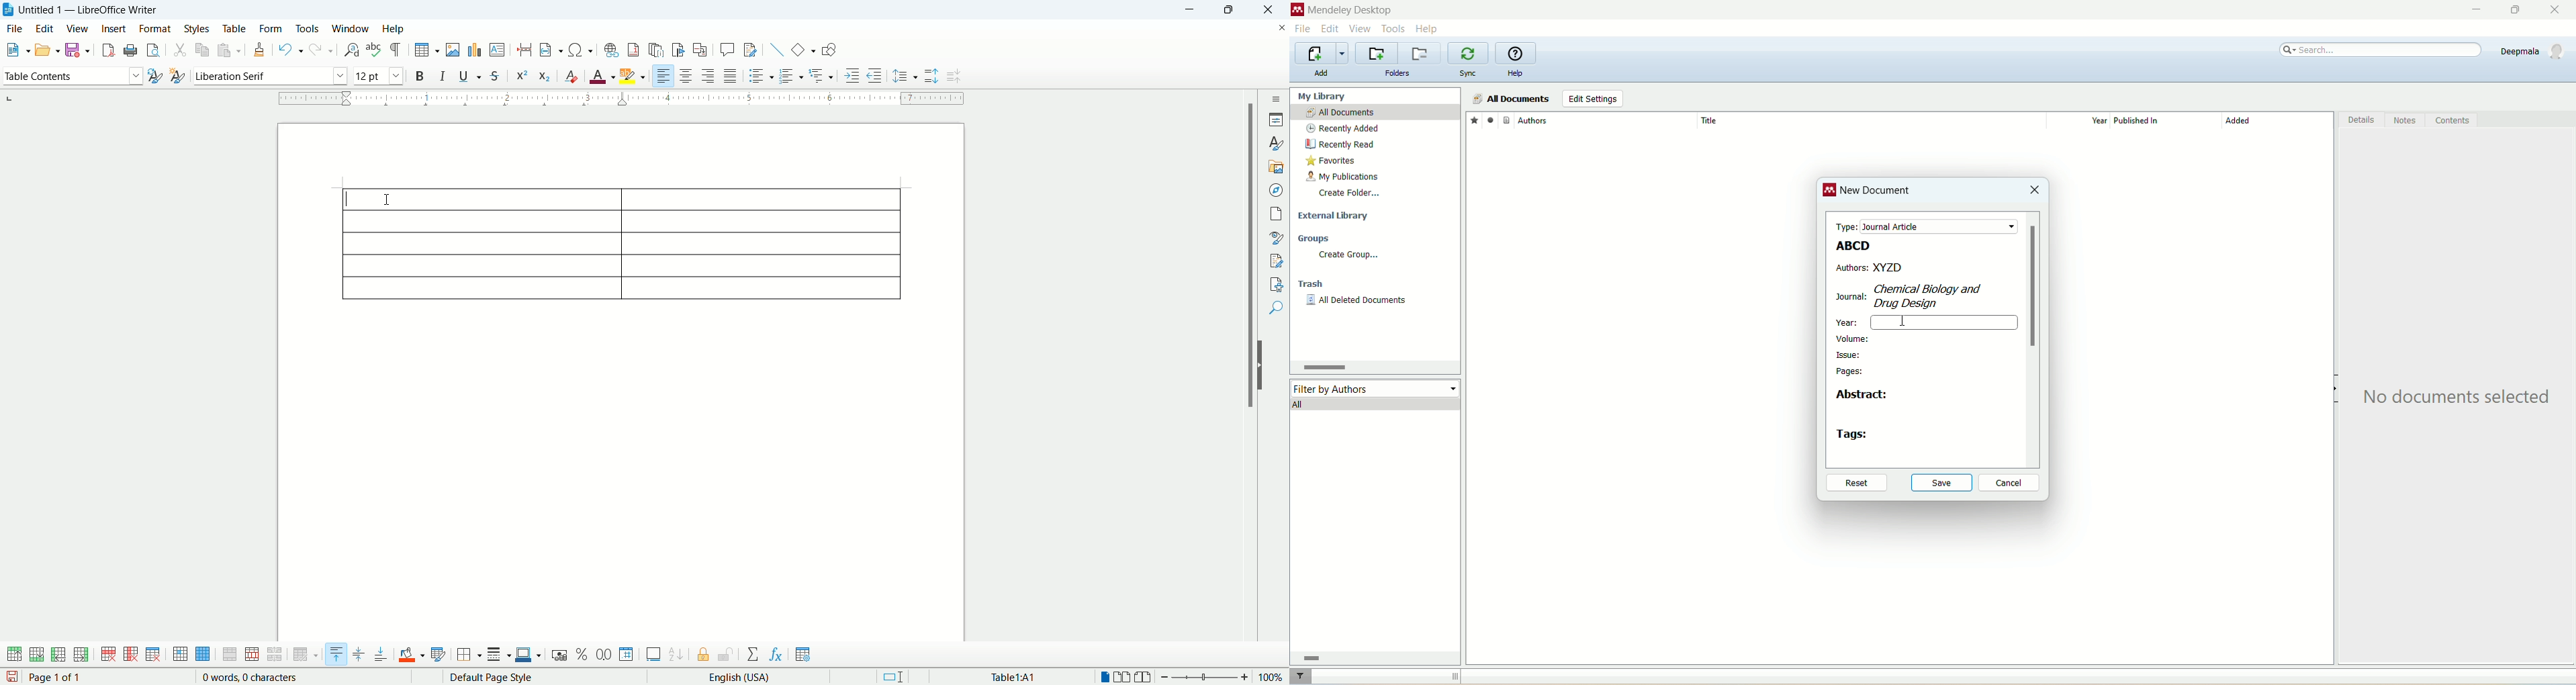 The image size is (2576, 700). Describe the element at coordinates (1375, 113) in the screenshot. I see `all documents` at that location.